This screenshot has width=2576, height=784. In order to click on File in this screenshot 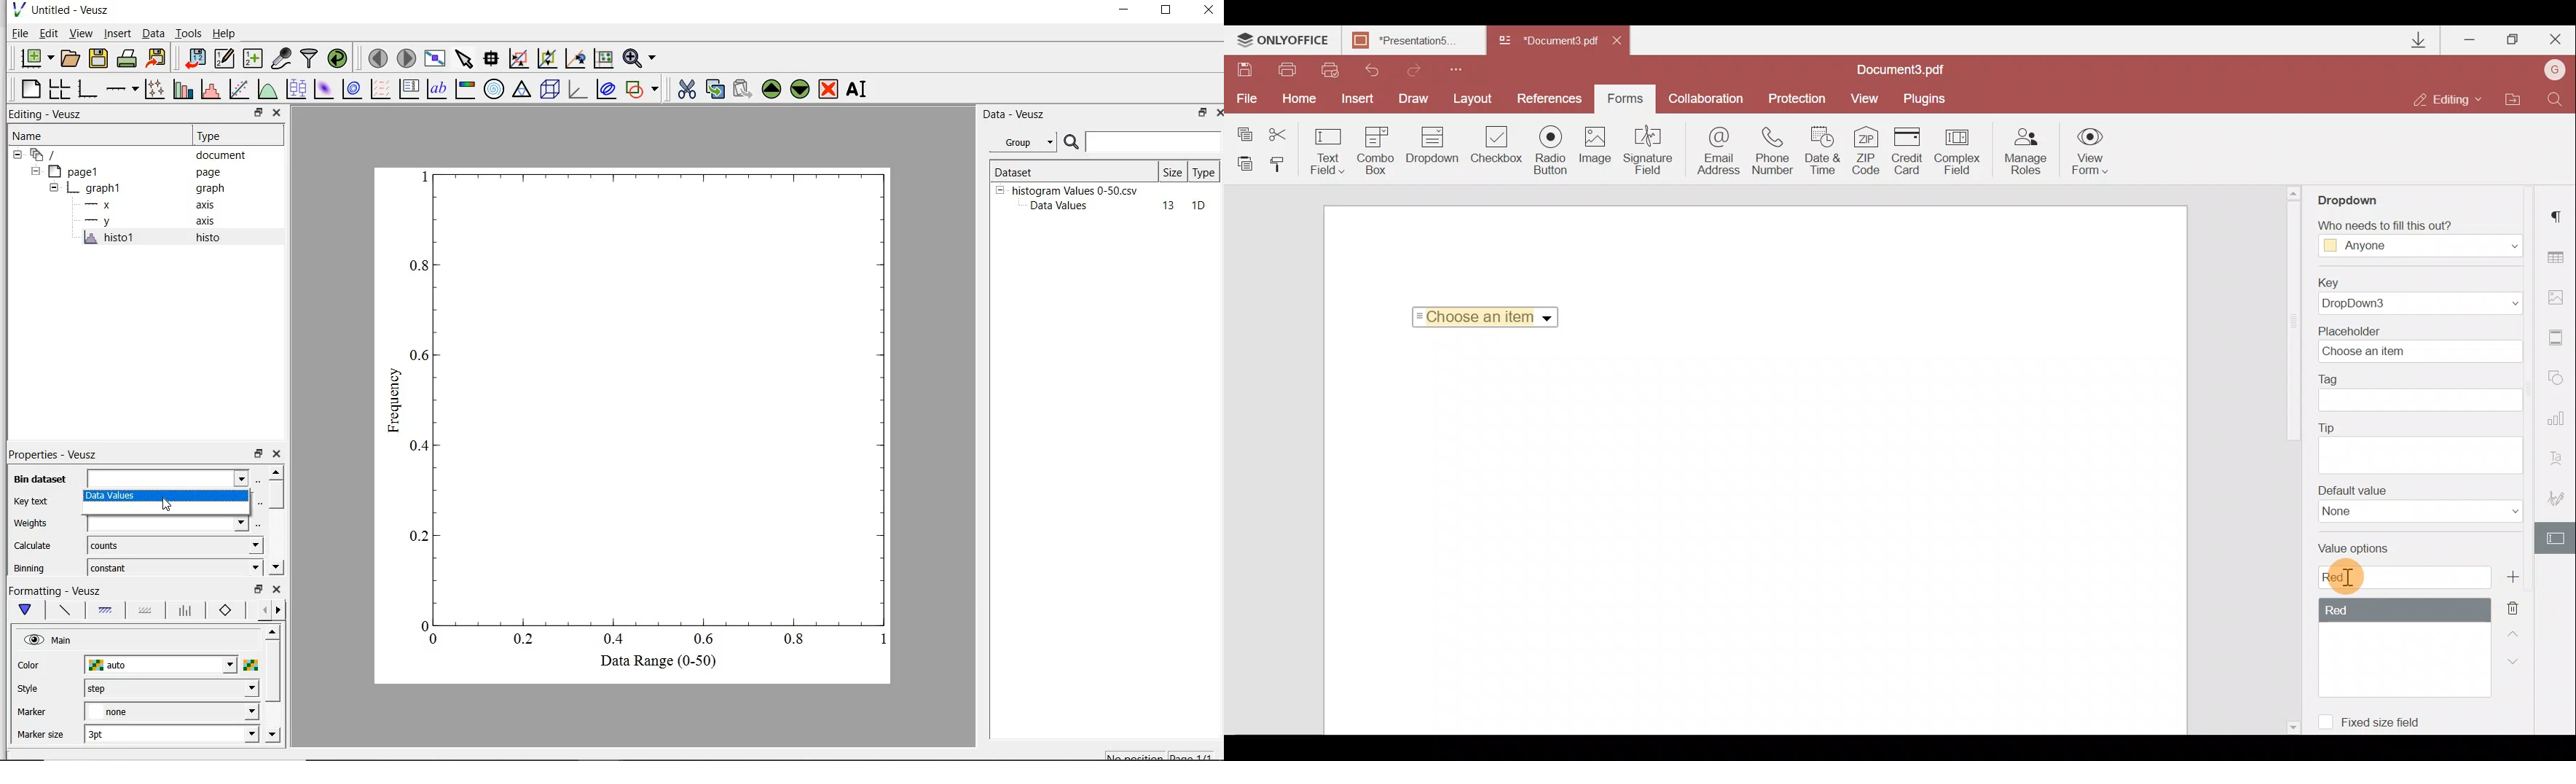, I will do `click(1248, 100)`.